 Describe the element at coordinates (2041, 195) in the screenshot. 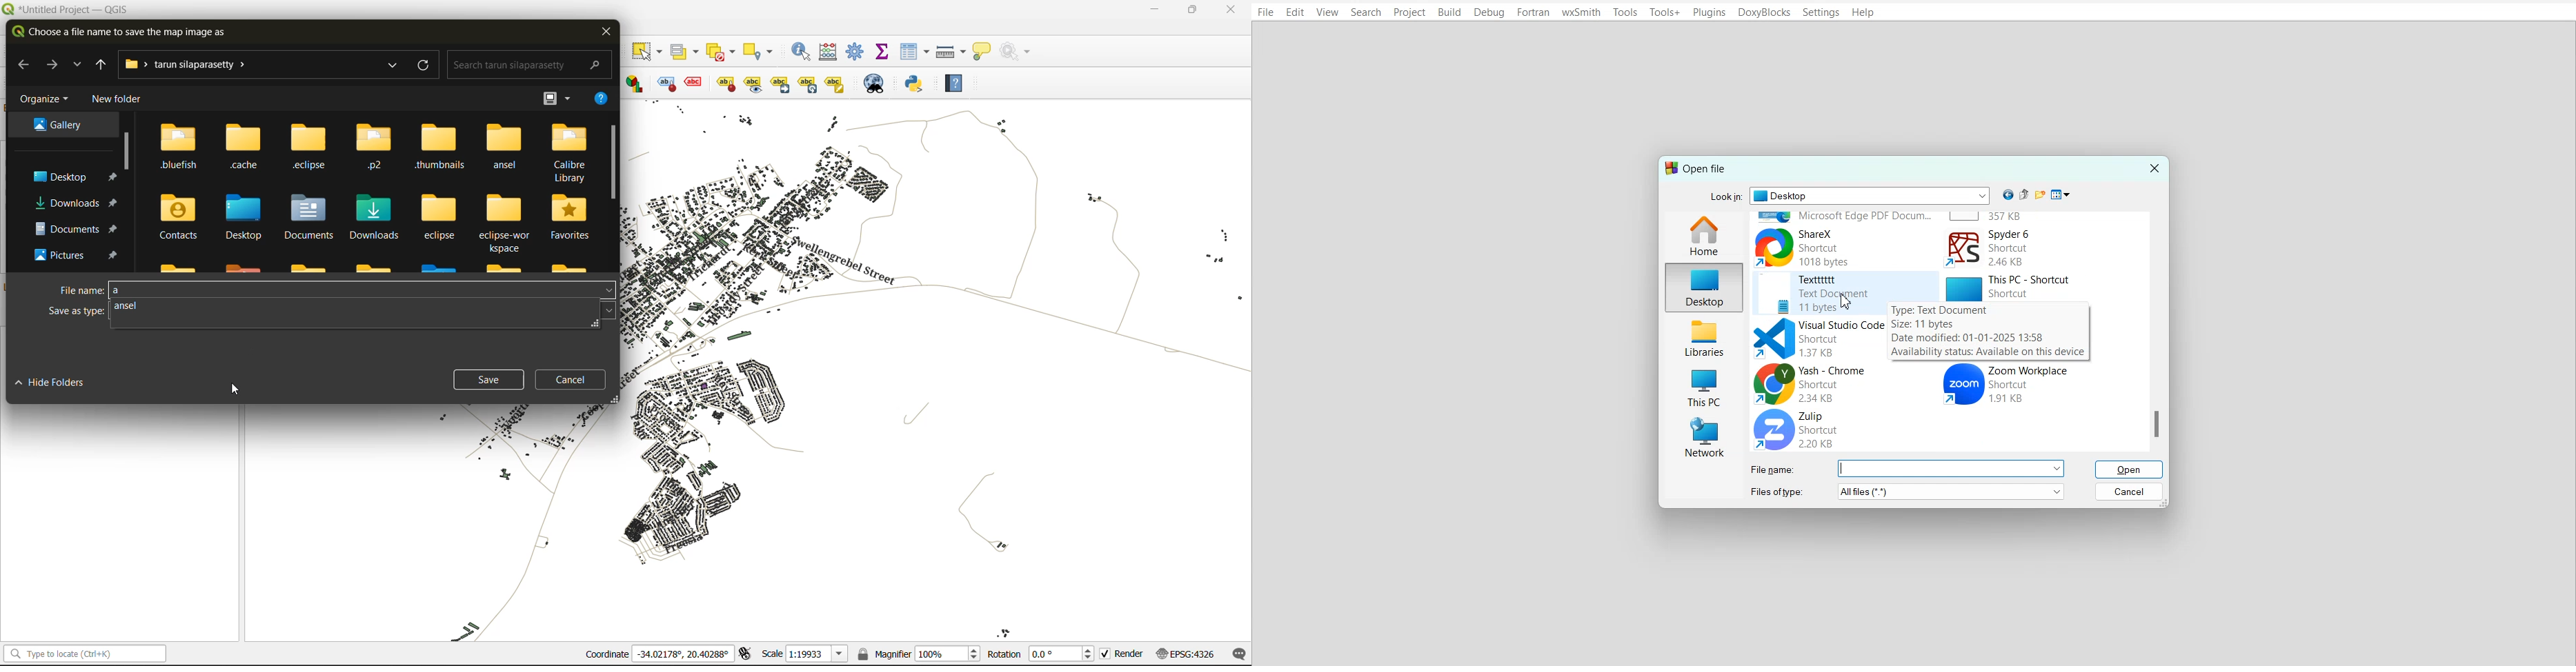

I see `Create new folder` at that location.